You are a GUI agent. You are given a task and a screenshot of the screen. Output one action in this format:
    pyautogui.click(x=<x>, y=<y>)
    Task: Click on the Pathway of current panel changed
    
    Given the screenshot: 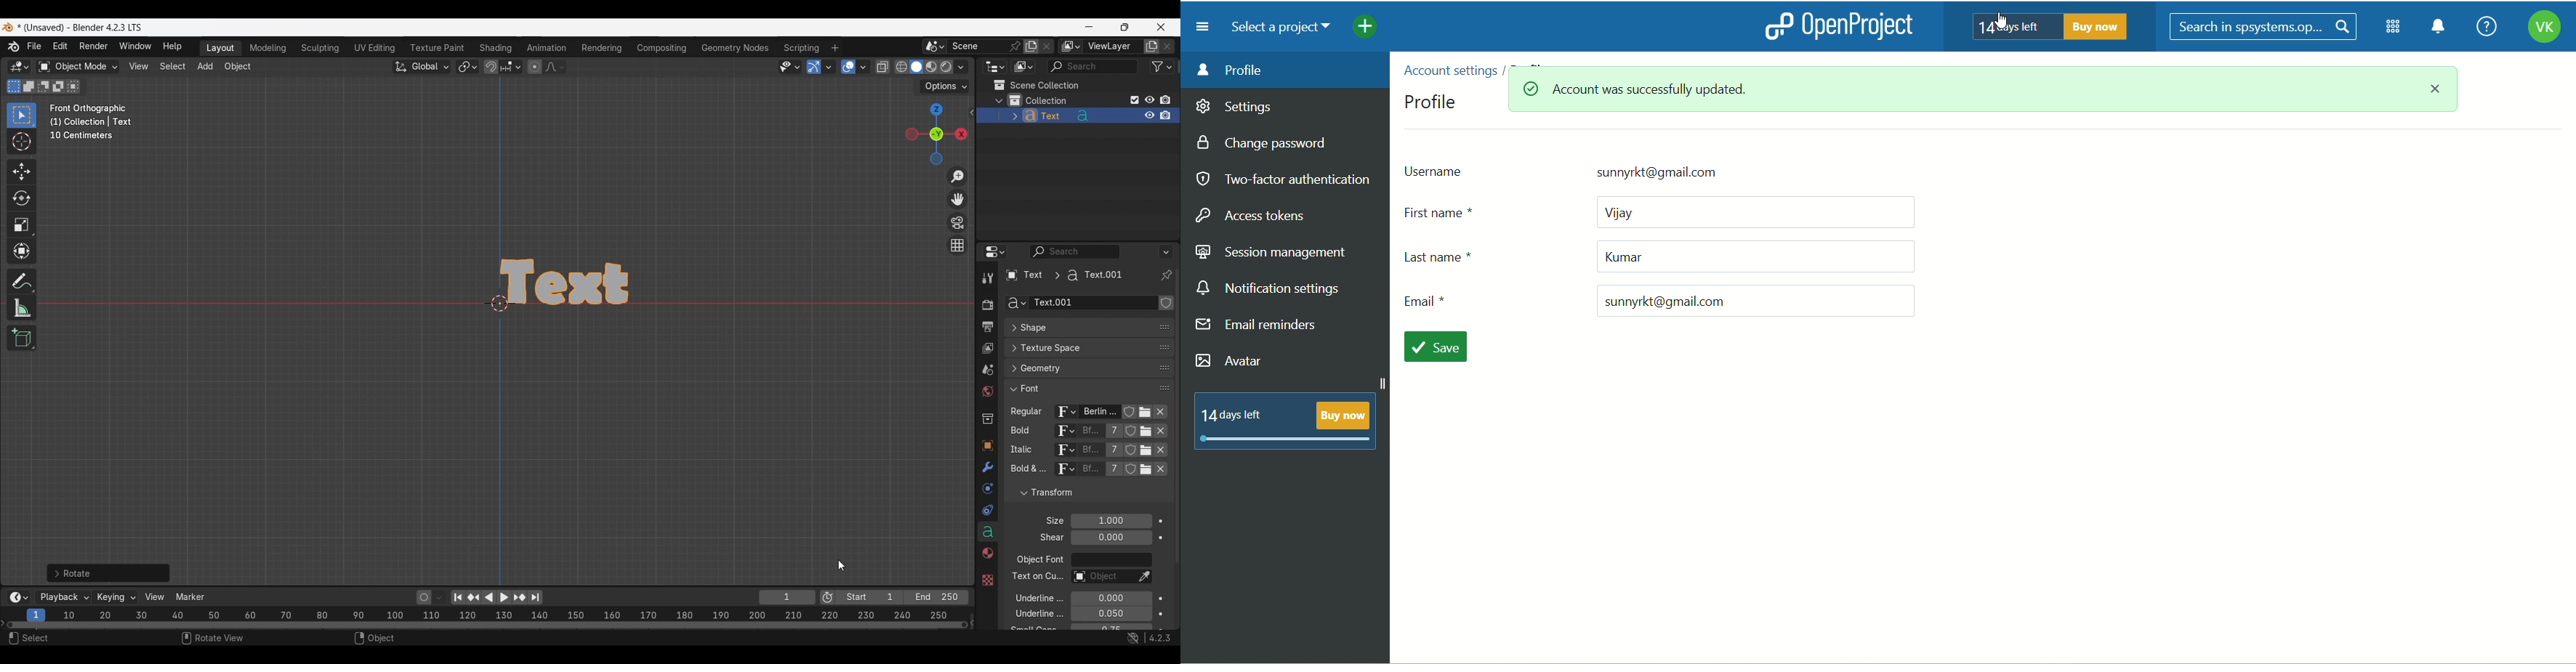 What is the action you would take?
    pyautogui.click(x=1064, y=275)
    